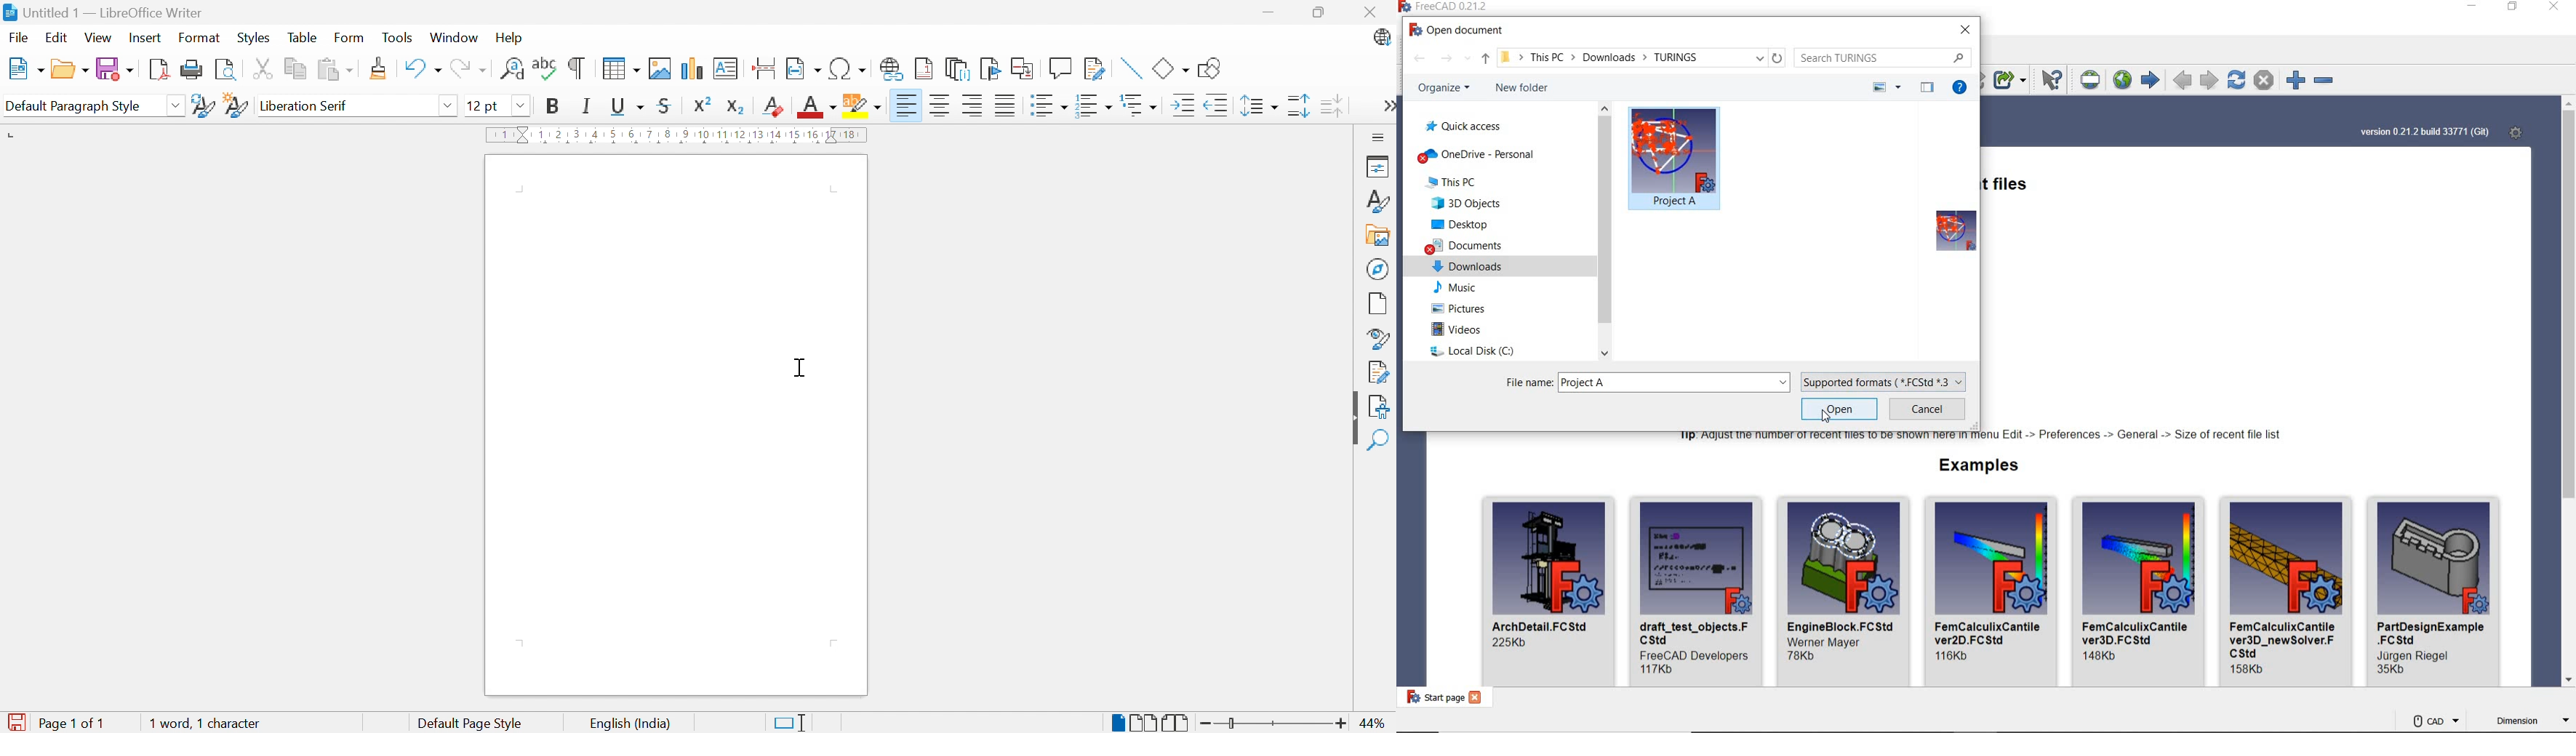  Describe the element at coordinates (1694, 654) in the screenshot. I see `dev name` at that location.